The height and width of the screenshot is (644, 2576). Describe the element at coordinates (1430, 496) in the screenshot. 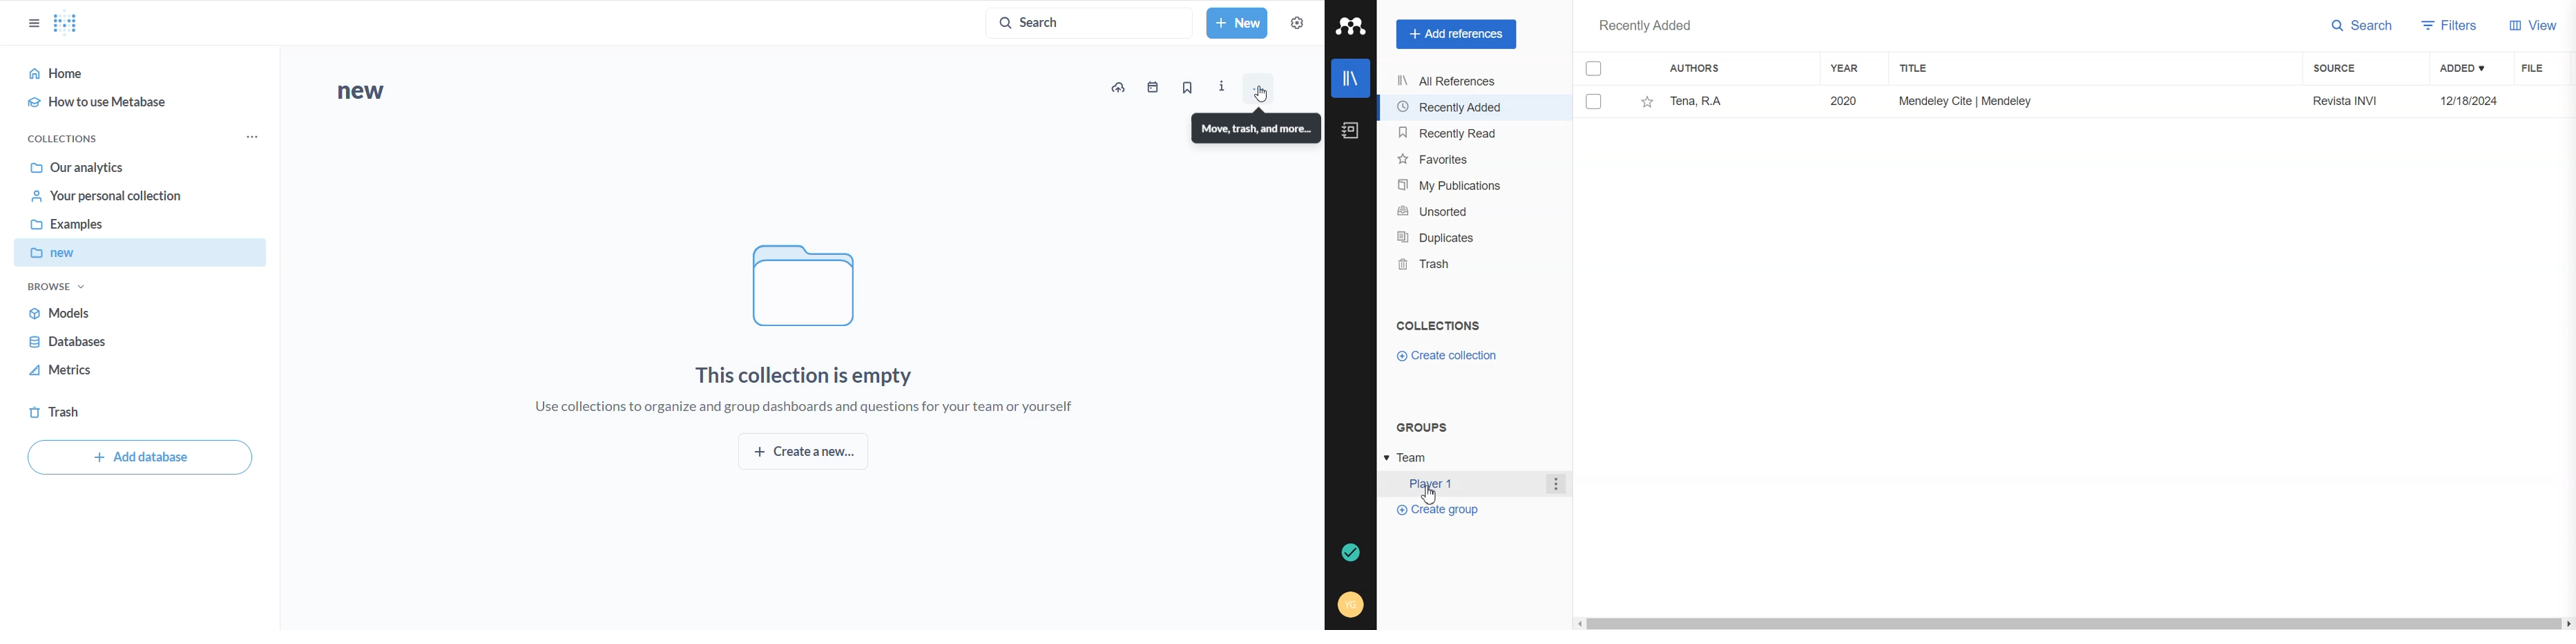

I see `cursor` at that location.